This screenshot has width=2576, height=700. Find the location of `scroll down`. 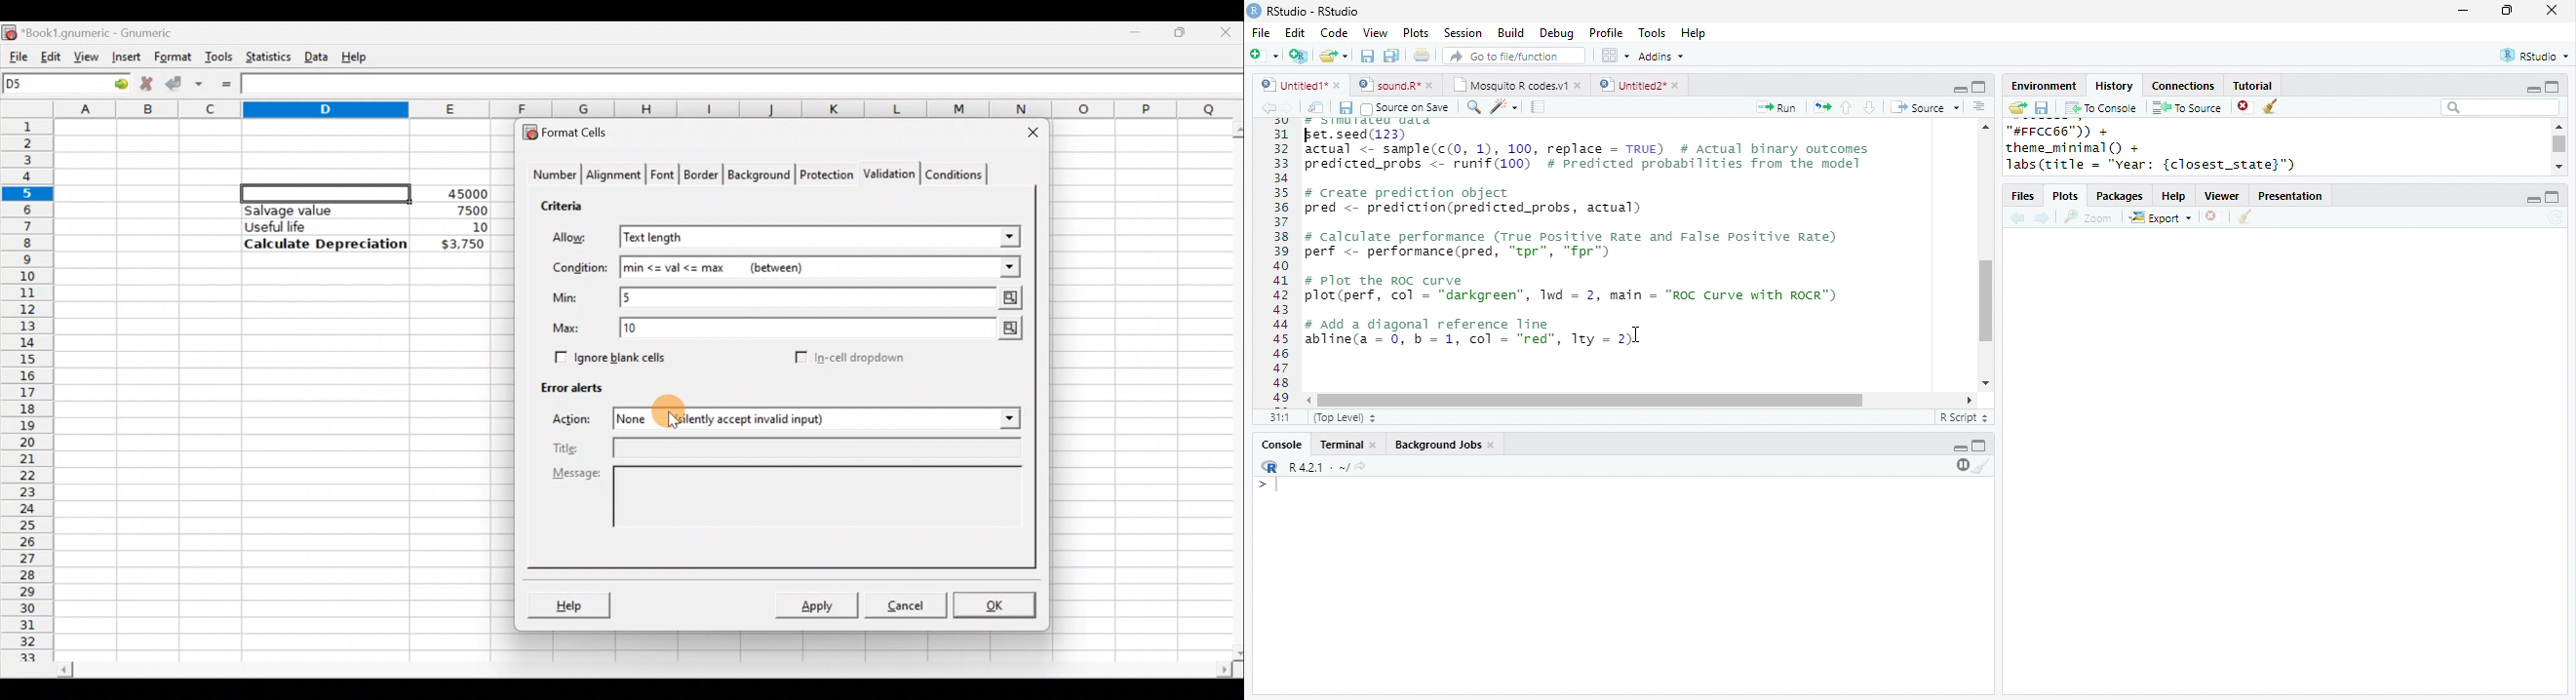

scroll down is located at coordinates (2558, 166).